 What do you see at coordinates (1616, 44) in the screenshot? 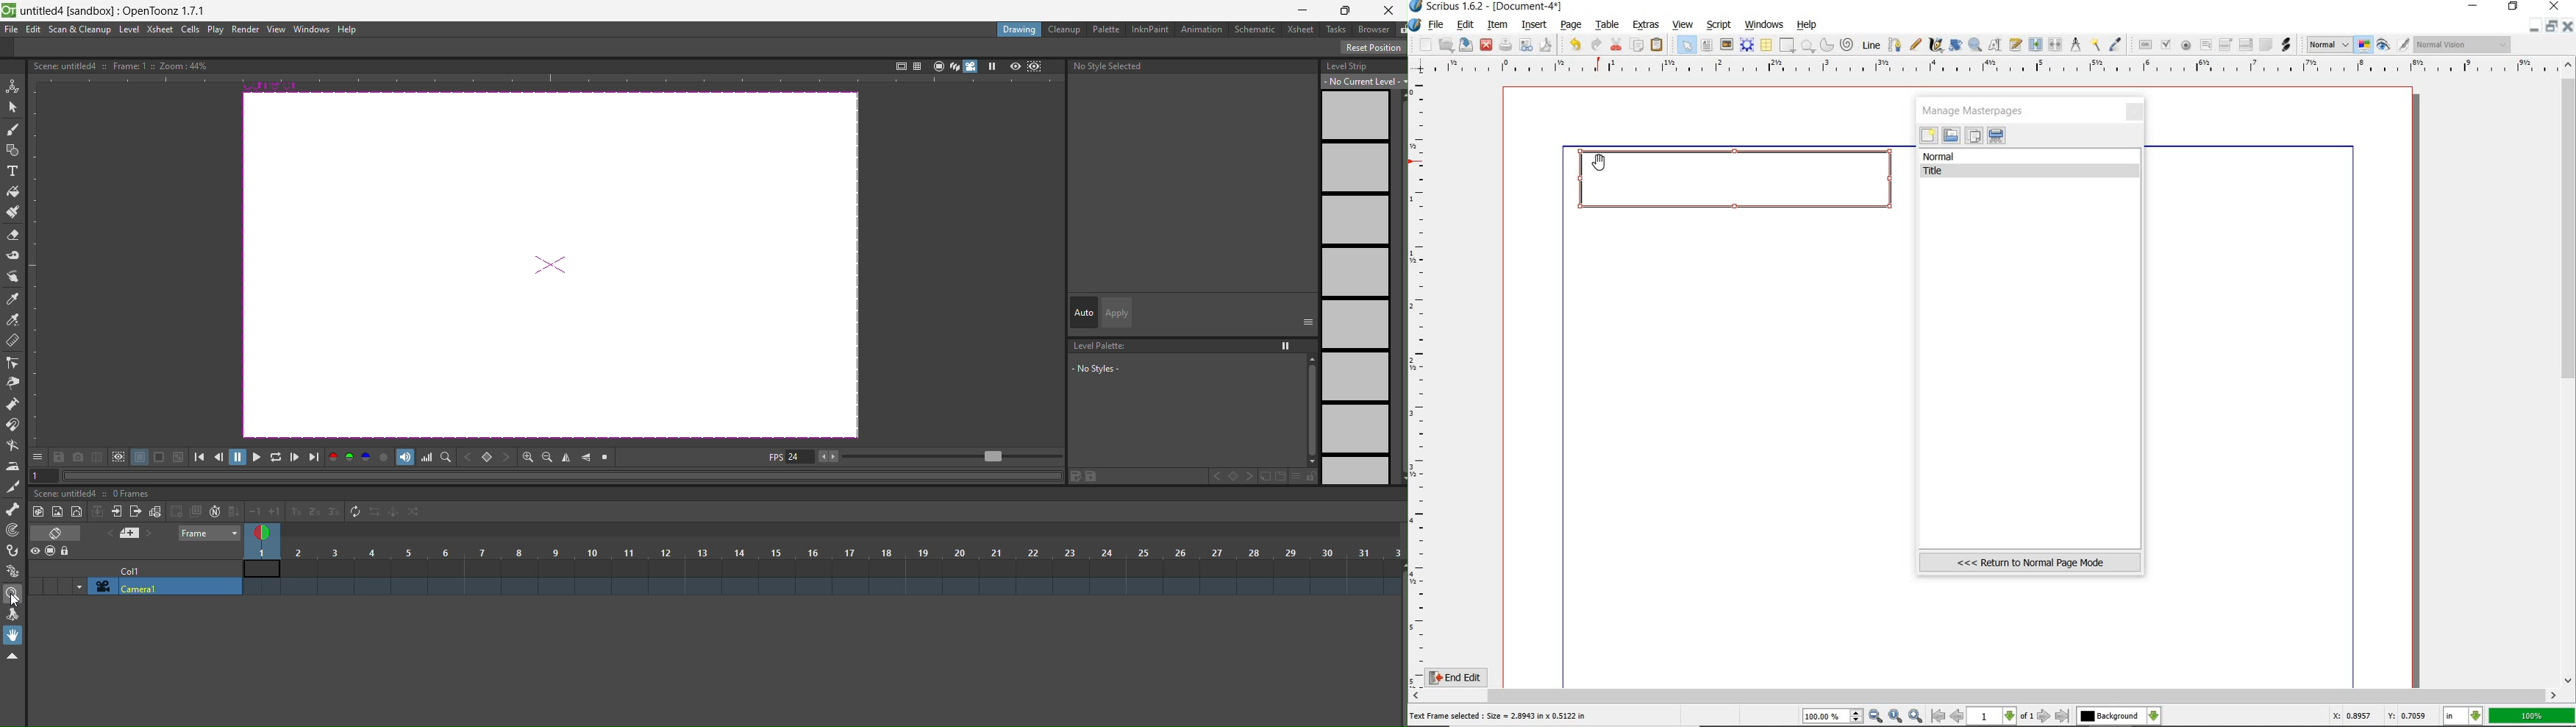
I see `cut` at bounding box center [1616, 44].